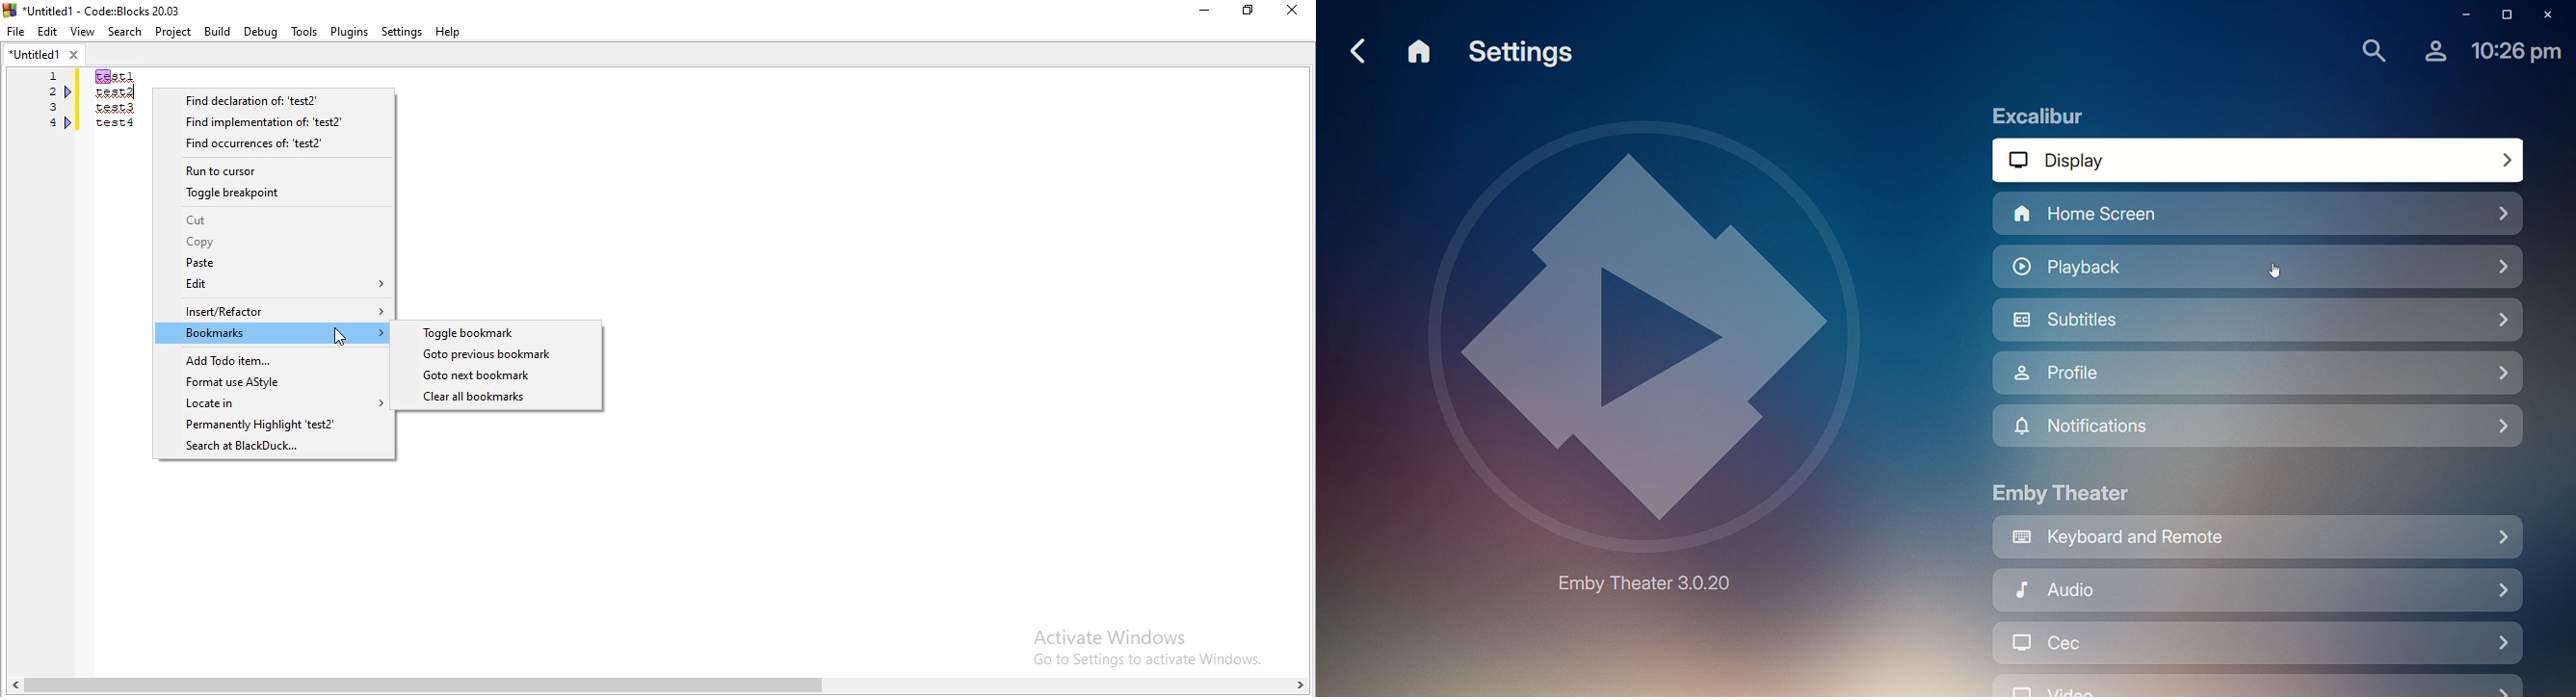 The image size is (2576, 700). Describe the element at coordinates (174, 33) in the screenshot. I see `Project ` at that location.